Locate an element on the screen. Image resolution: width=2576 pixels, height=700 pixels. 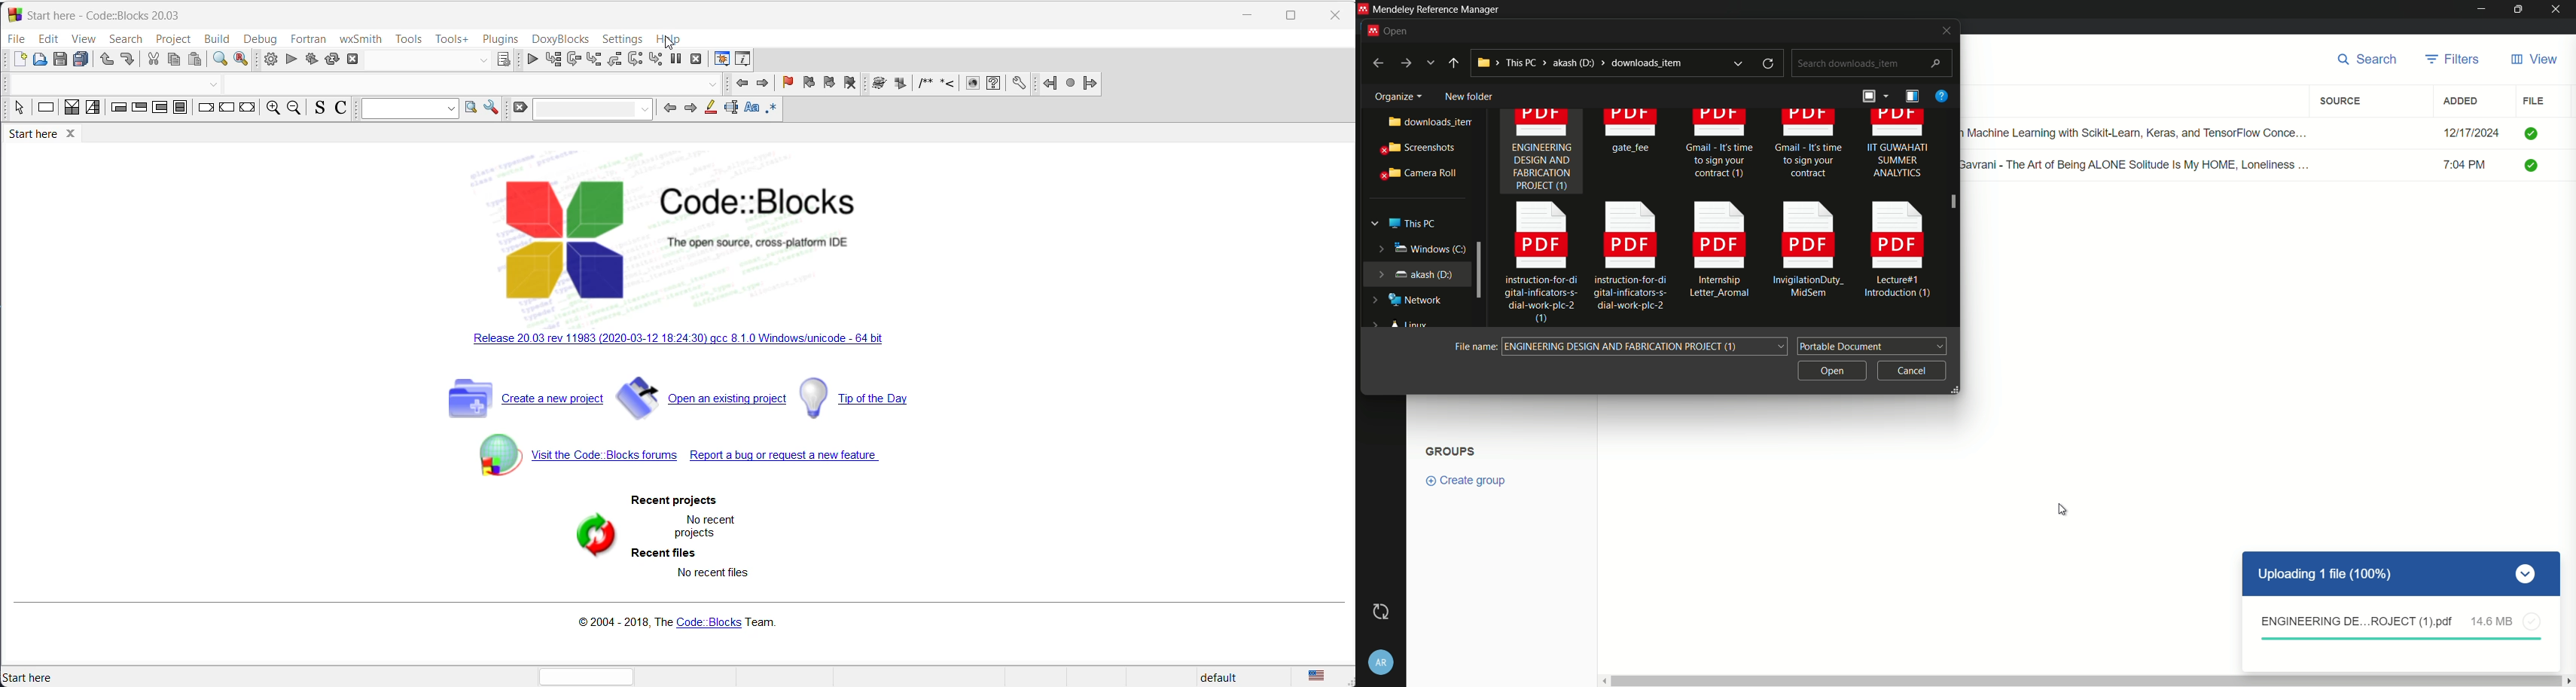
search downloads_item is located at coordinates (1870, 64).